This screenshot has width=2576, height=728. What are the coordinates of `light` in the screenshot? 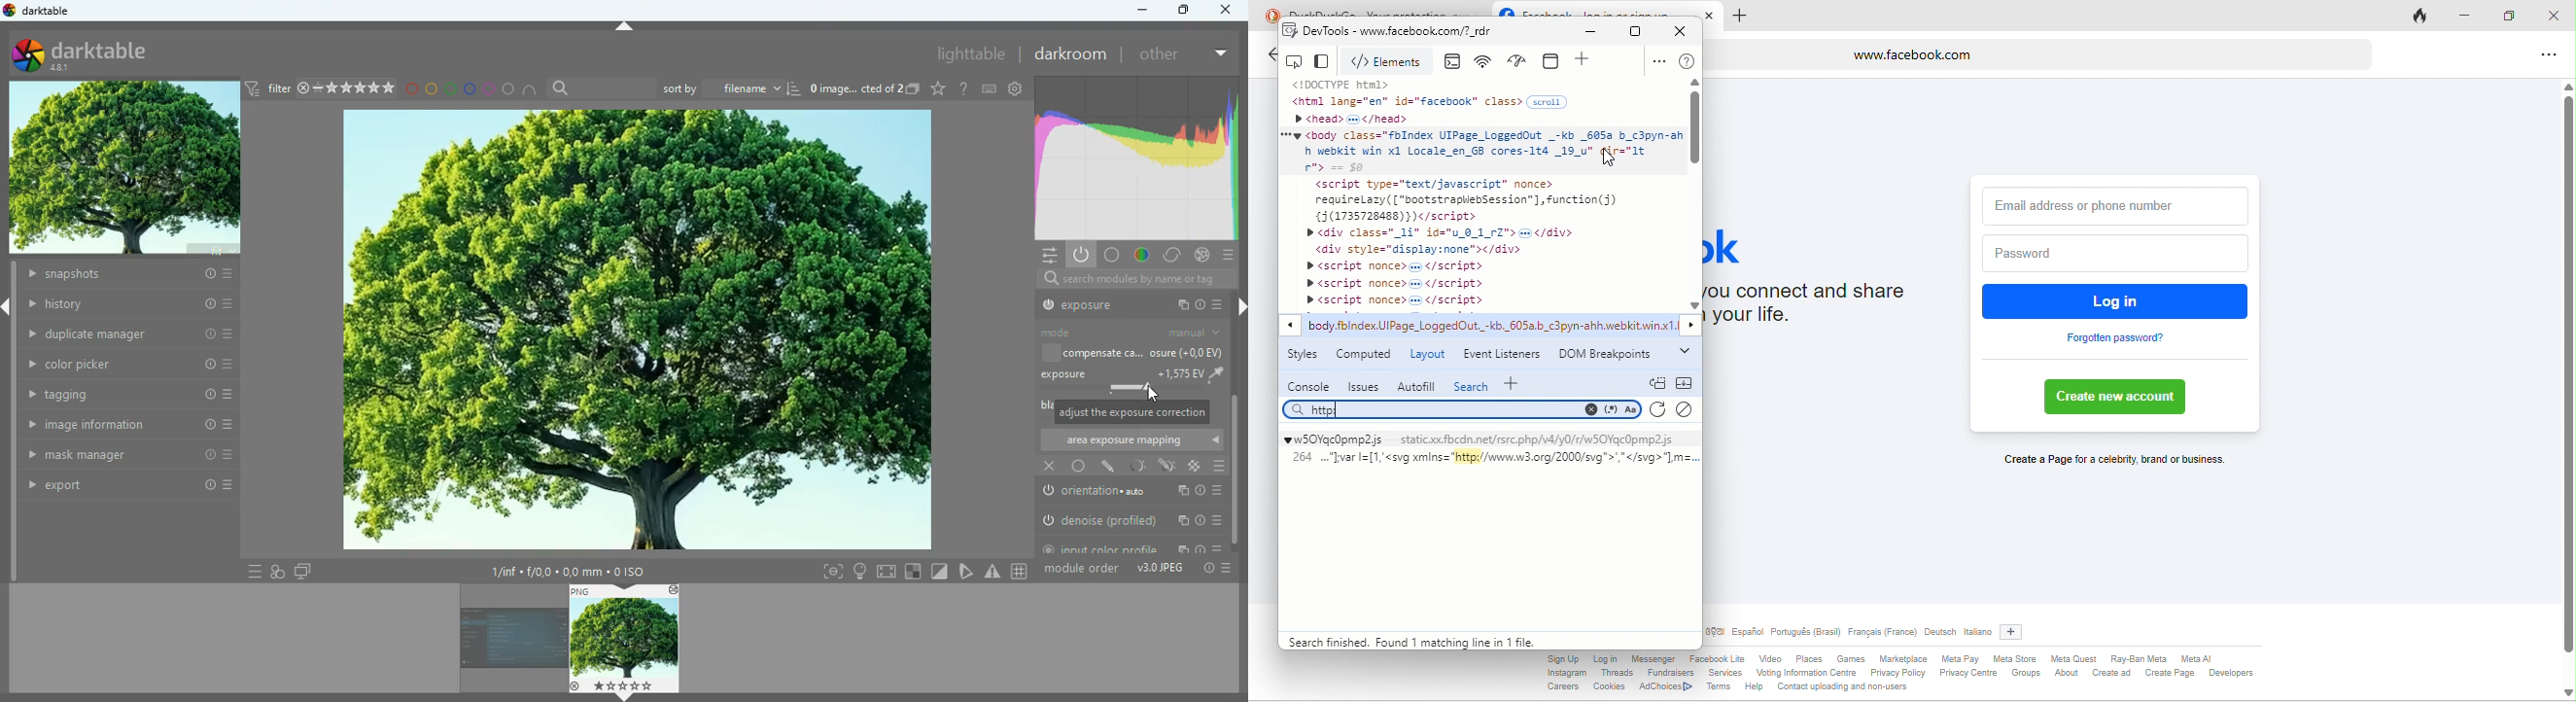 It's located at (858, 570).